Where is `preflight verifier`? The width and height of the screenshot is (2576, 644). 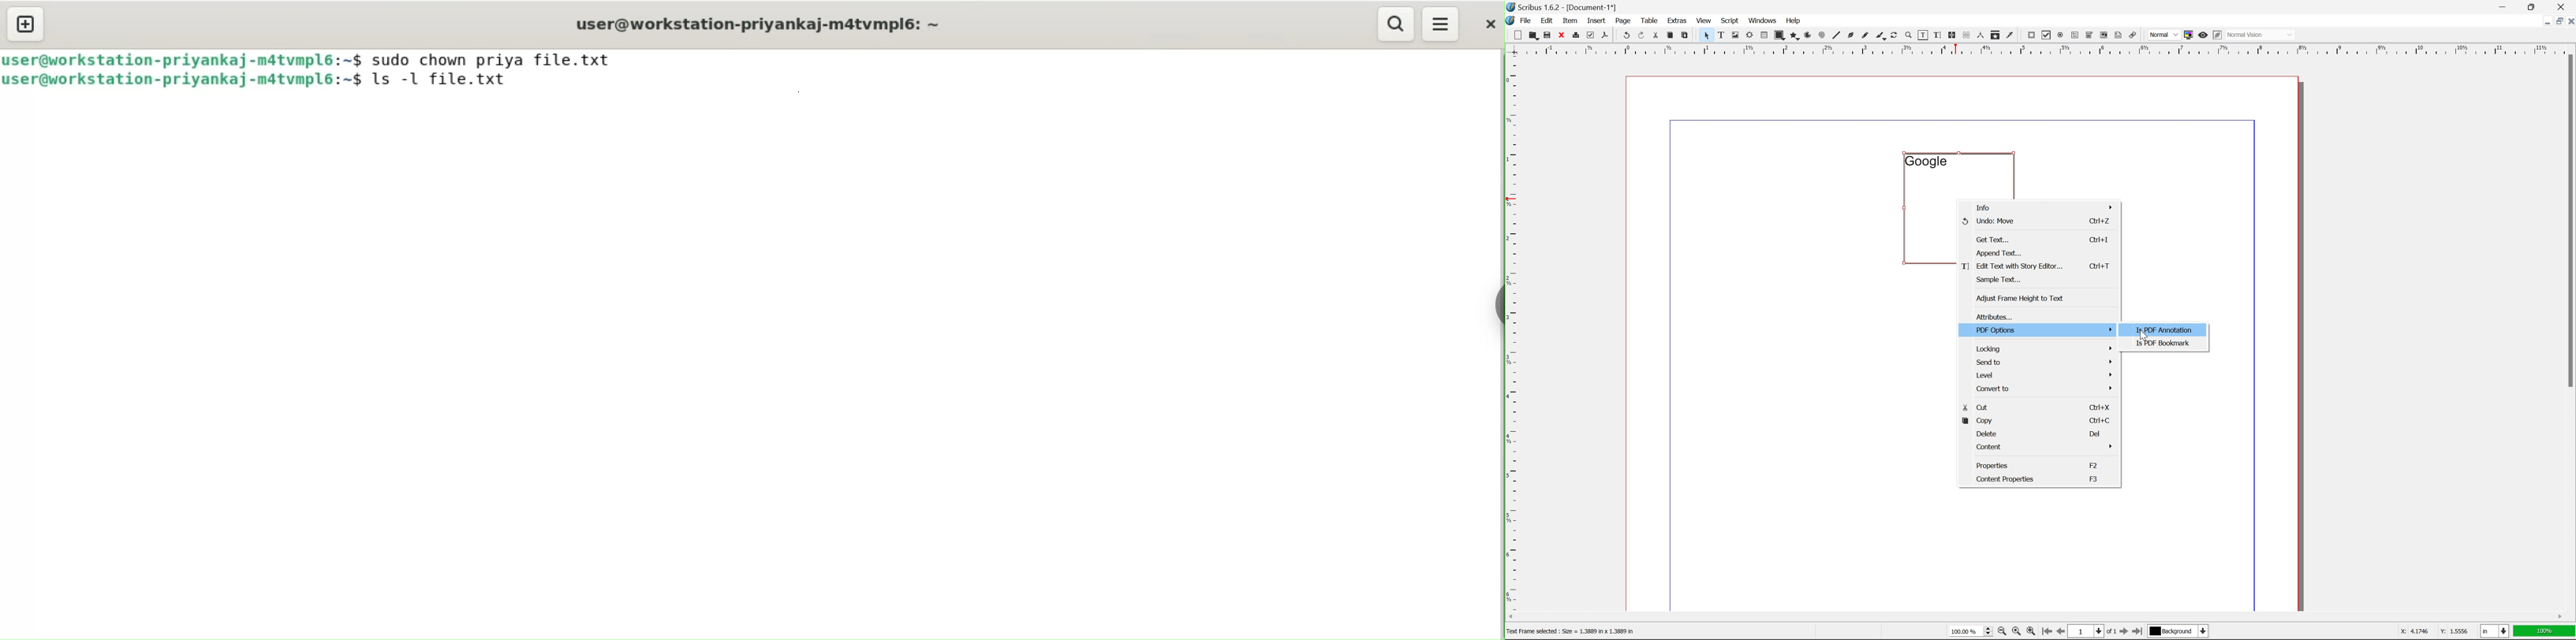
preflight verifier is located at coordinates (1591, 35).